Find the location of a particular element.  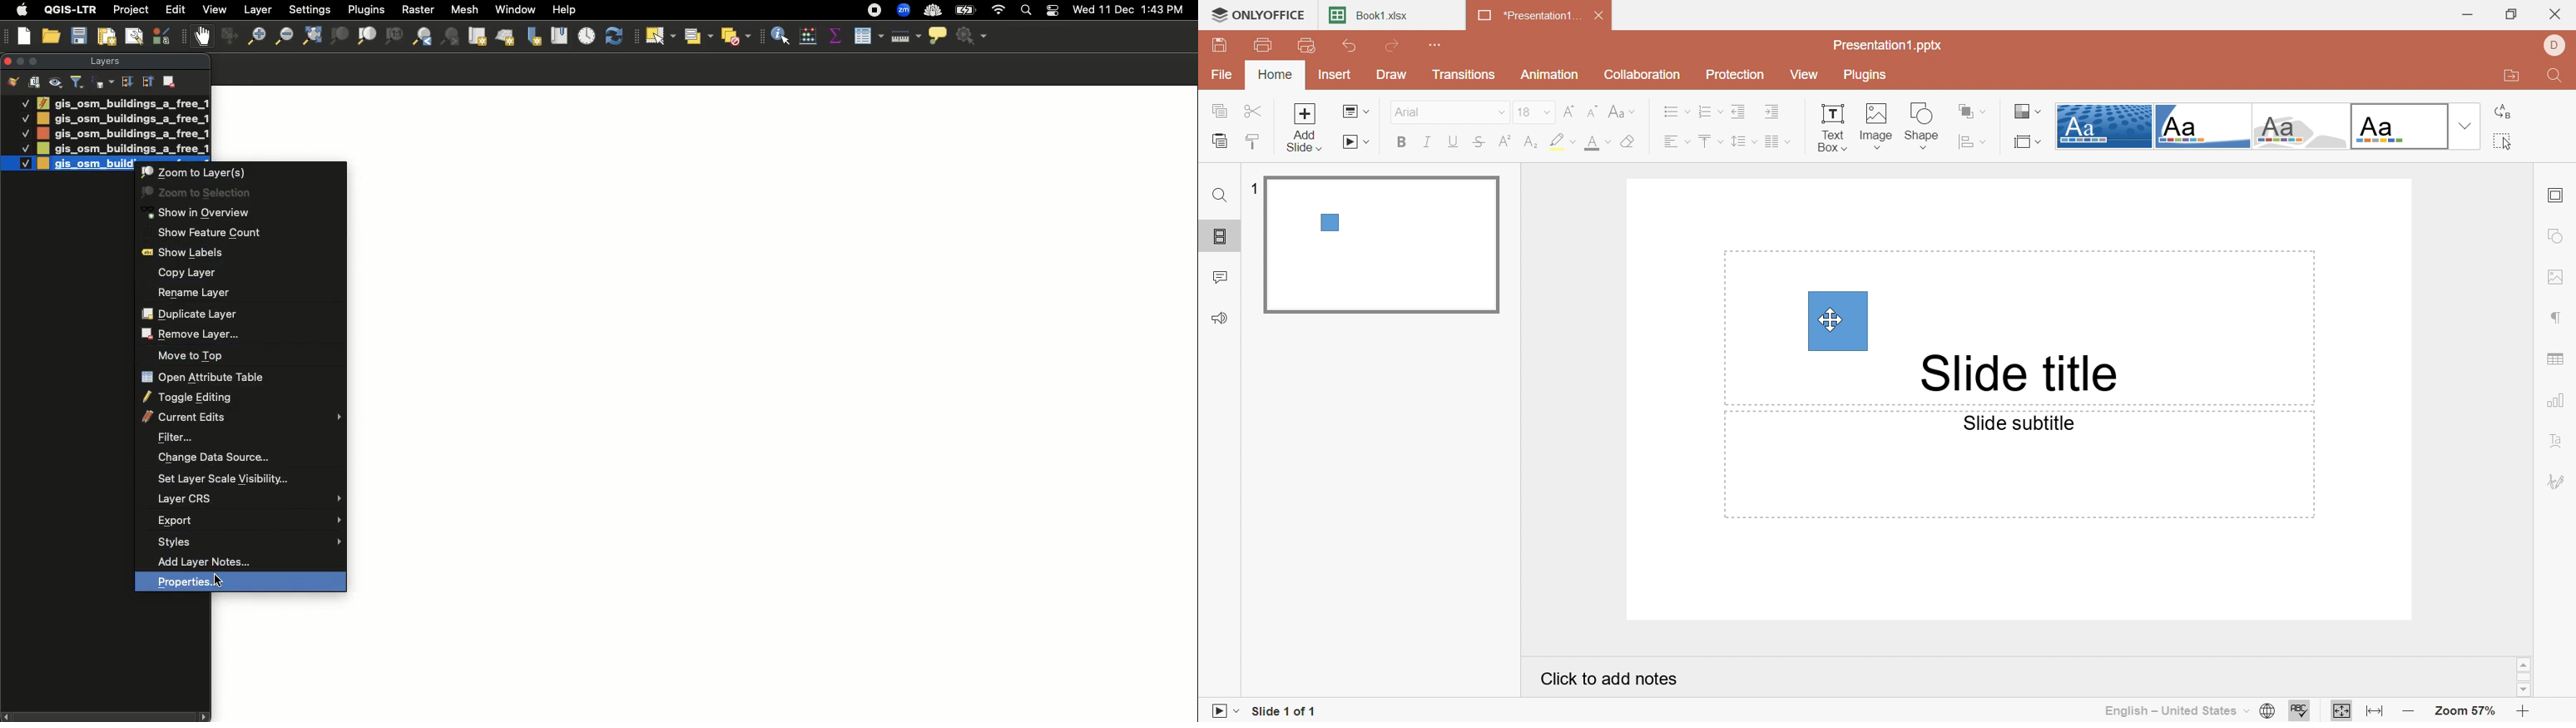

Draw is located at coordinates (1391, 76).